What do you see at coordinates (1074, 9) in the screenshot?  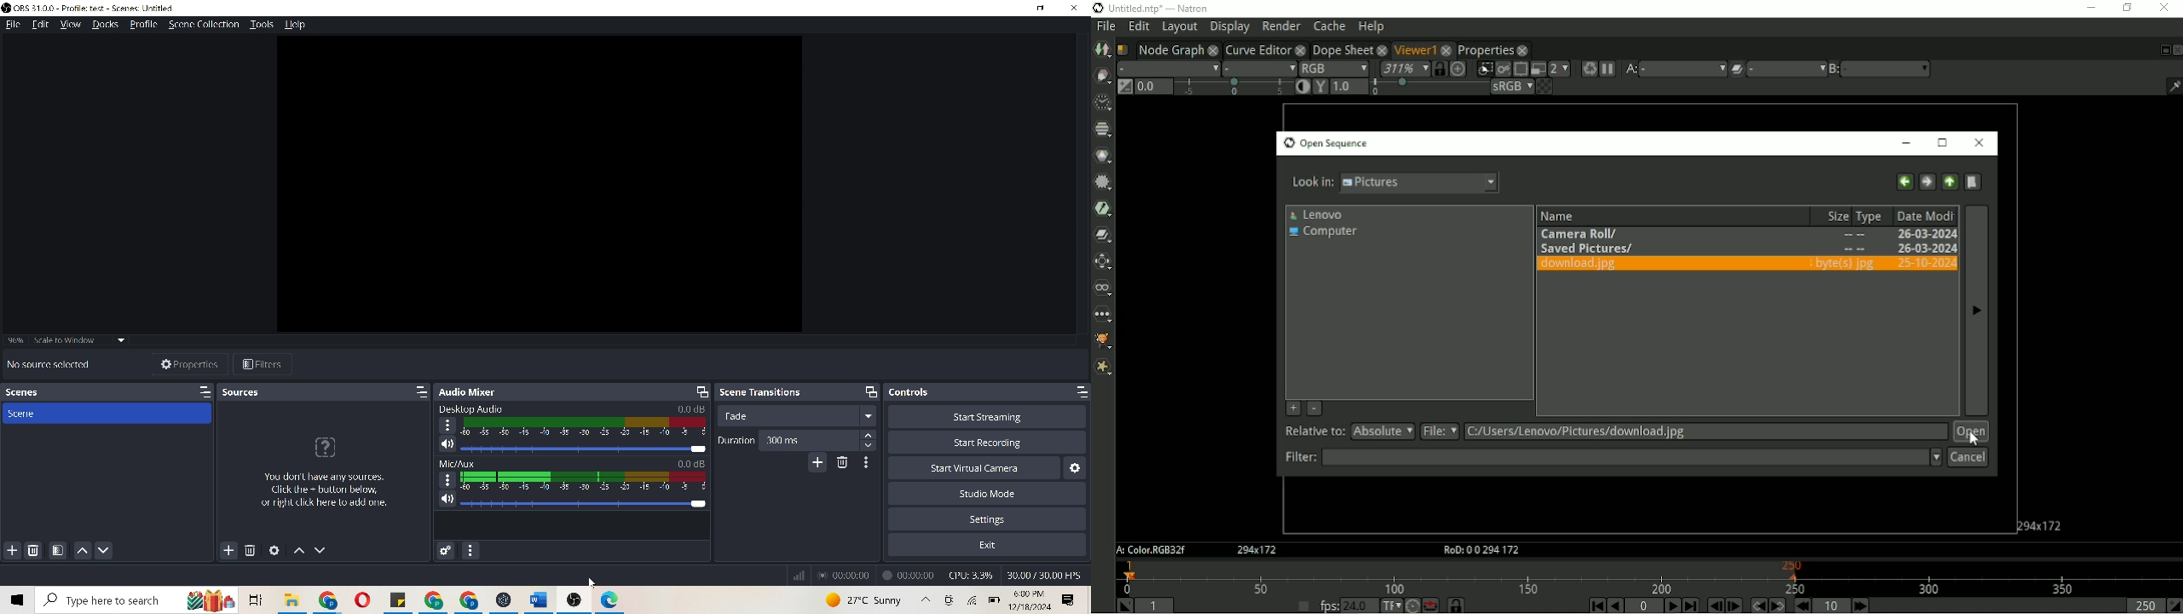 I see `close` at bounding box center [1074, 9].